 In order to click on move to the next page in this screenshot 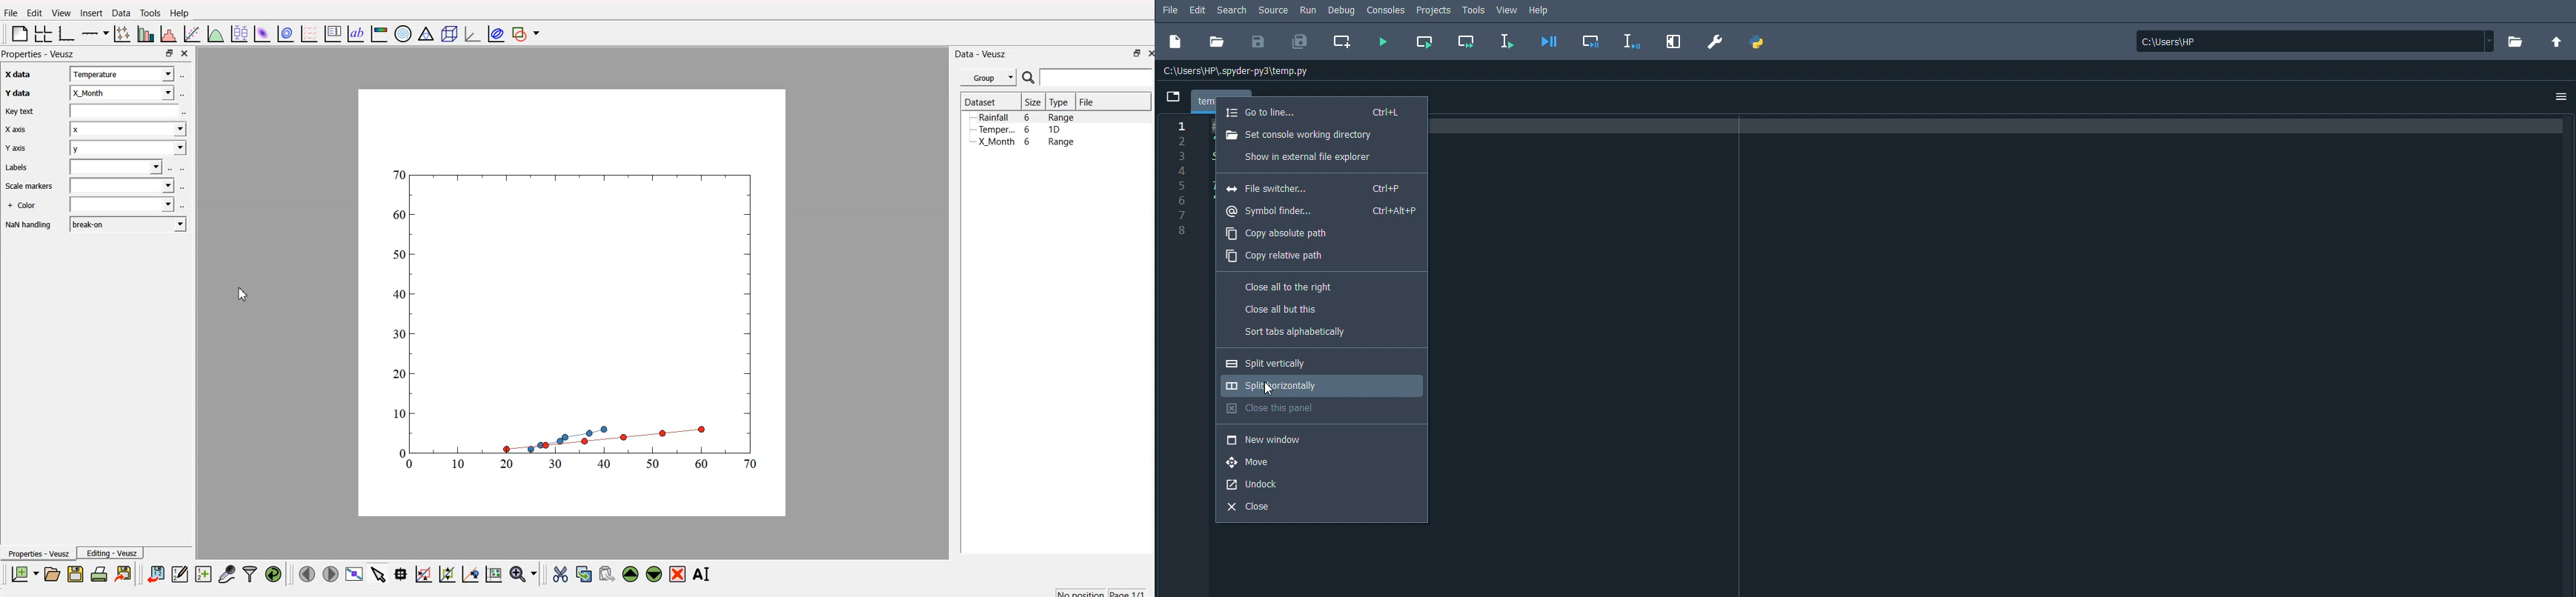, I will do `click(332, 574)`.